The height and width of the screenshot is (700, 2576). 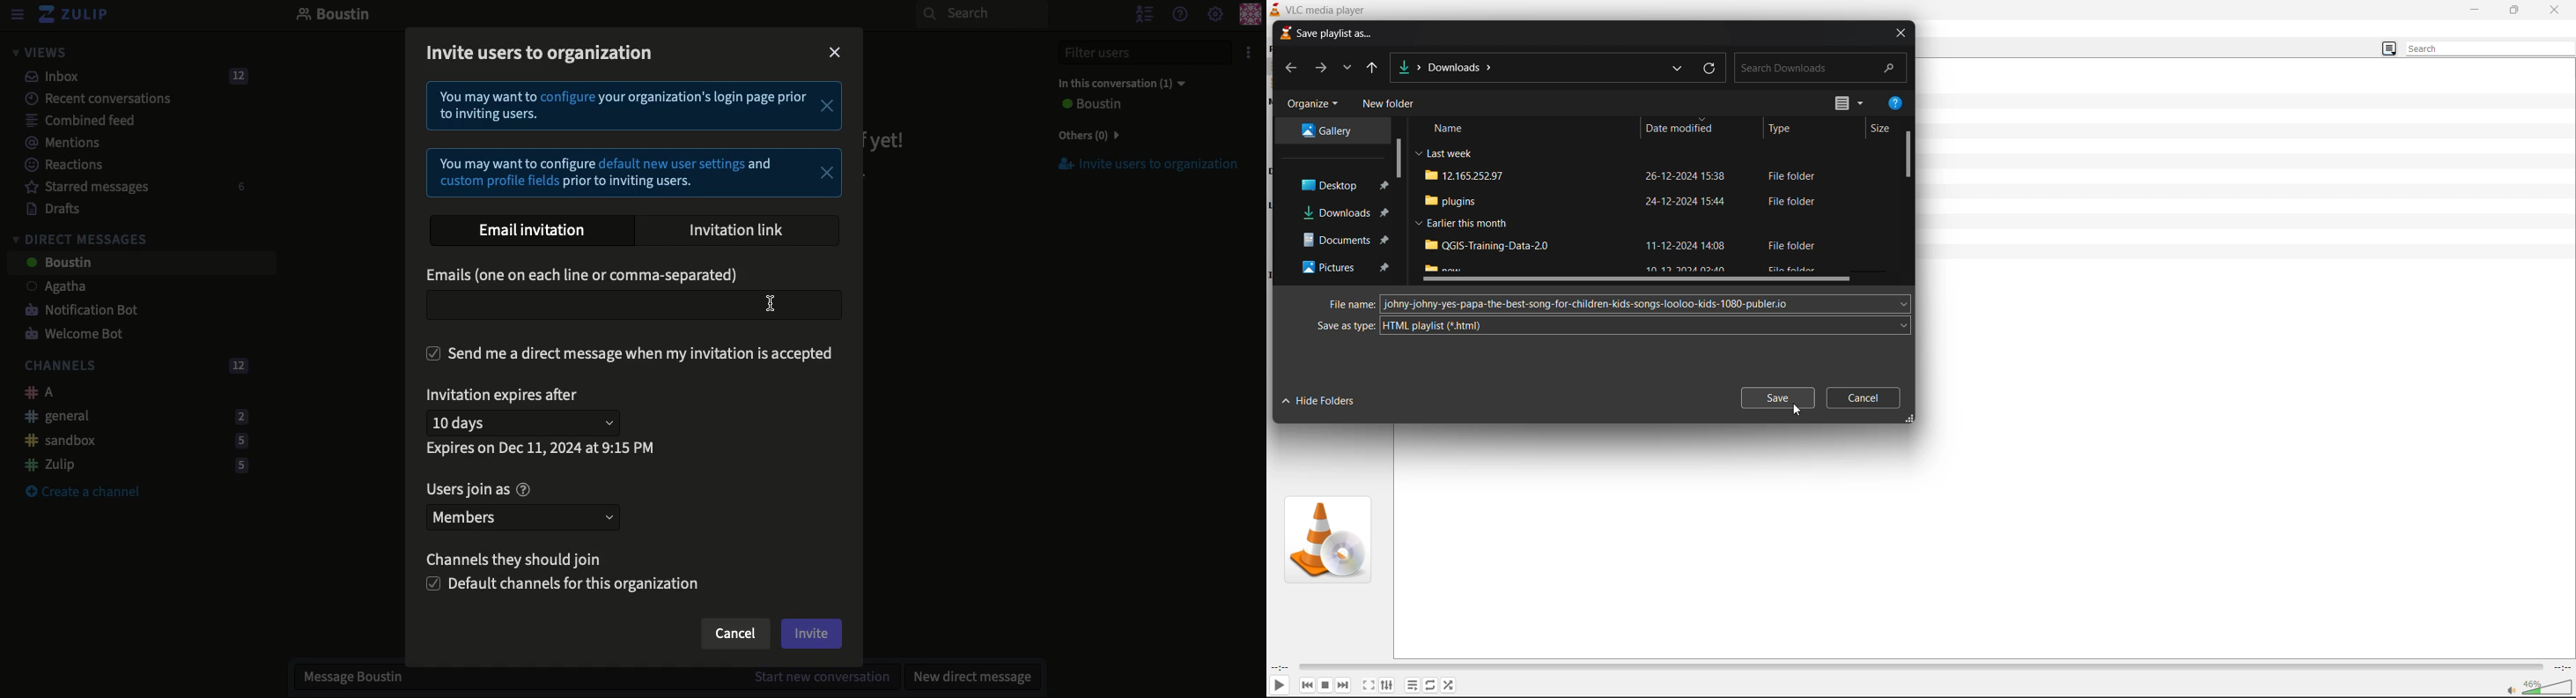 I want to click on horizontal scroll bar, so click(x=1638, y=274).